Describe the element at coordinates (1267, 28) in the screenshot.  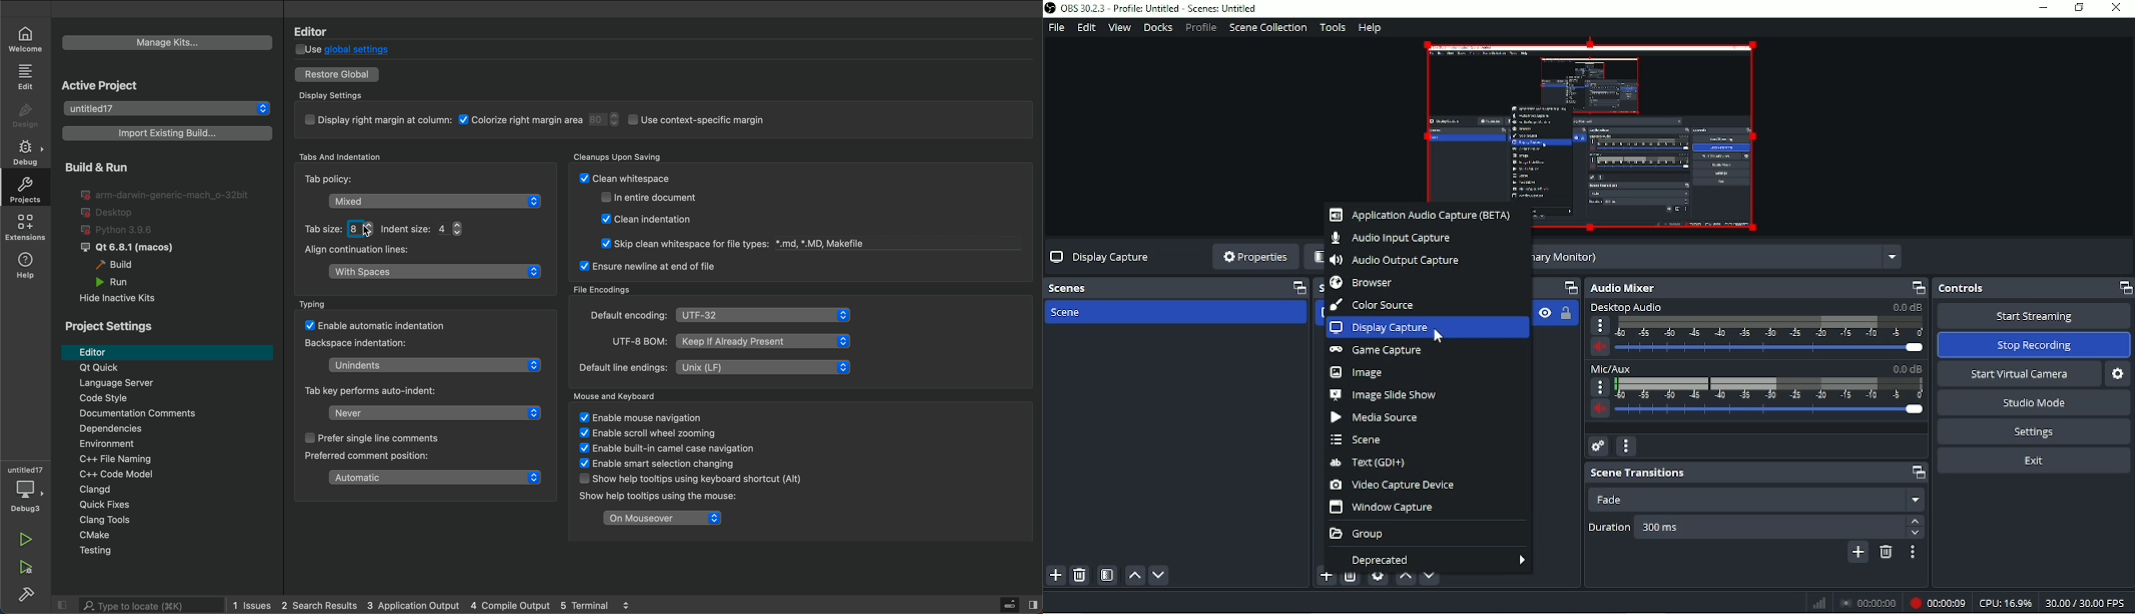
I see `Scene collection` at that location.